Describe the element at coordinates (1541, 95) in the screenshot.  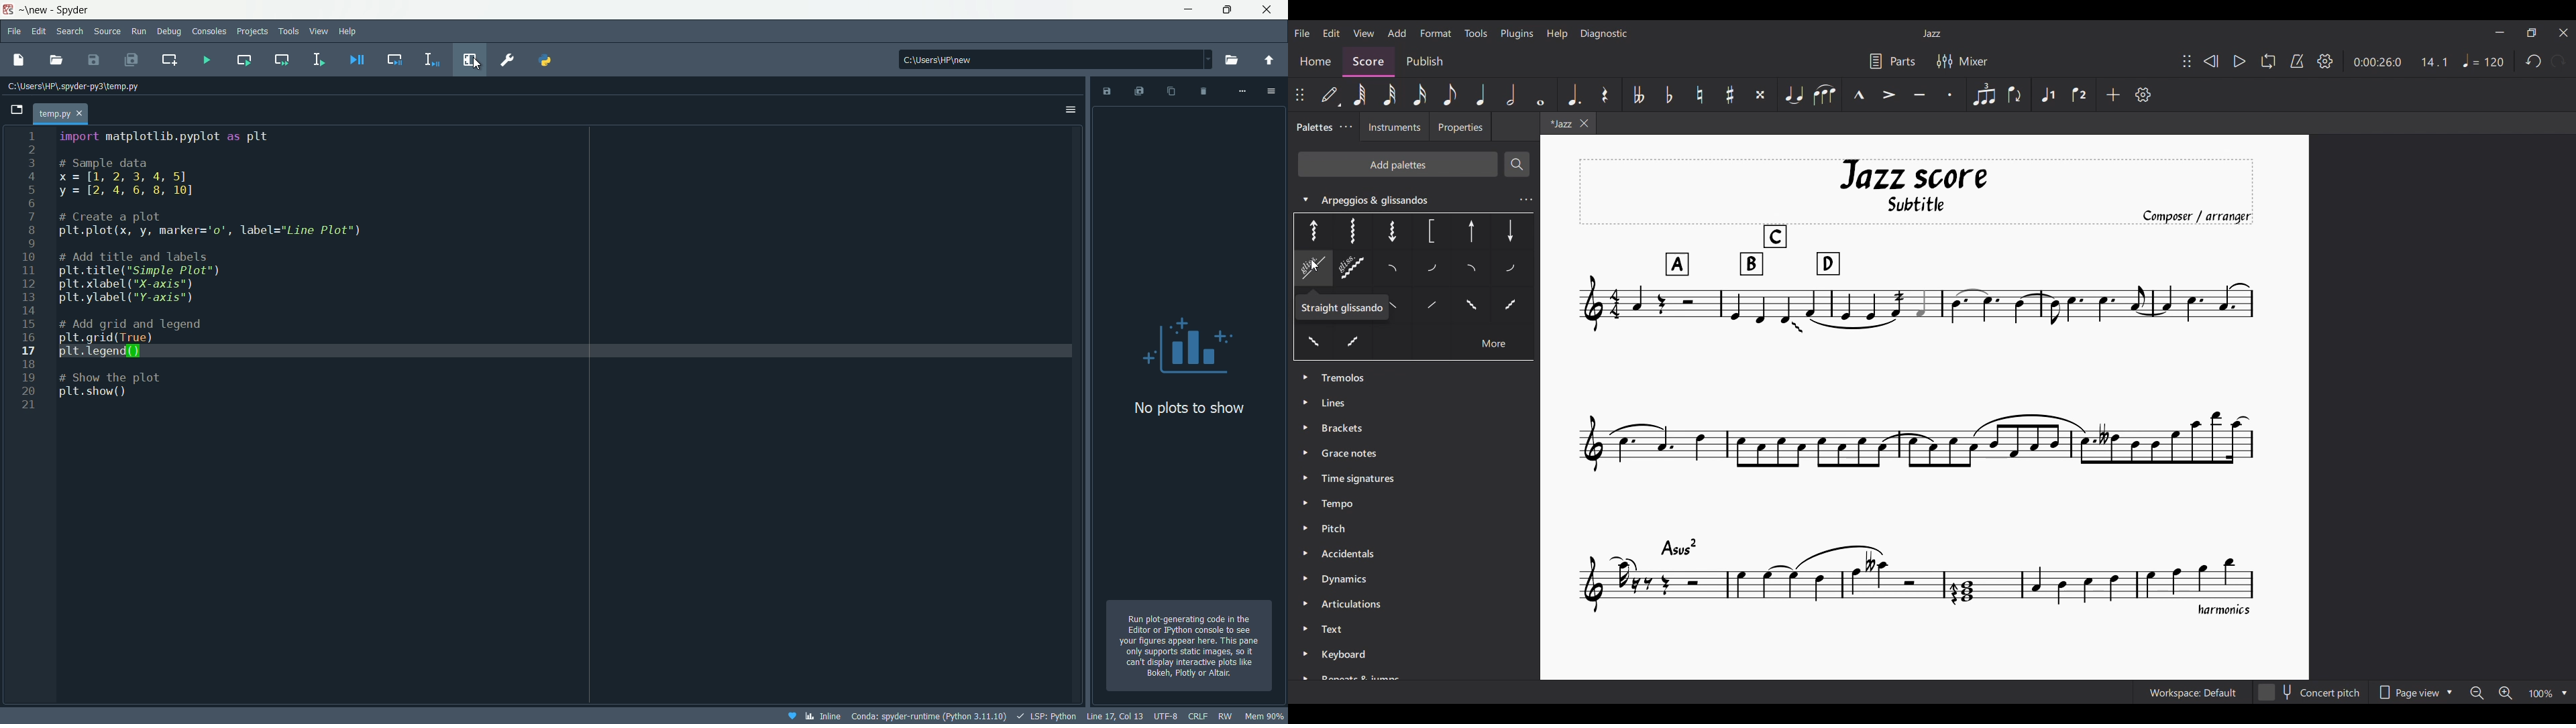
I see `Whole note` at that location.